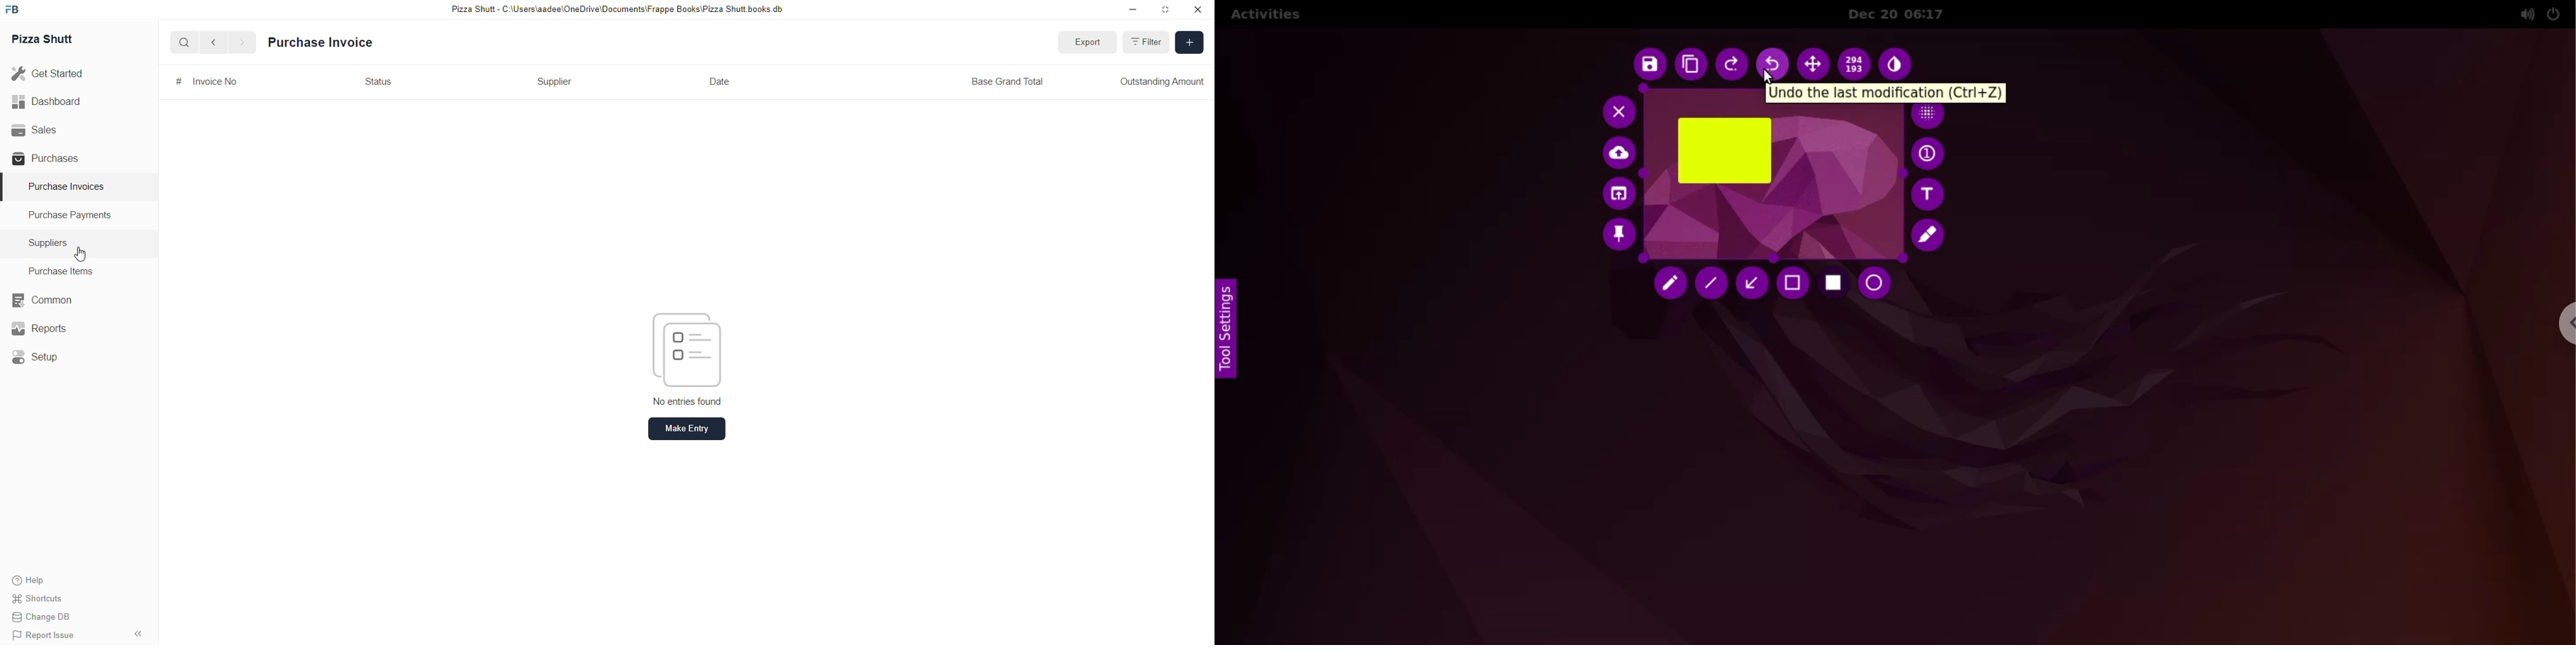  What do you see at coordinates (61, 102) in the screenshot?
I see `Dashboard` at bounding box center [61, 102].